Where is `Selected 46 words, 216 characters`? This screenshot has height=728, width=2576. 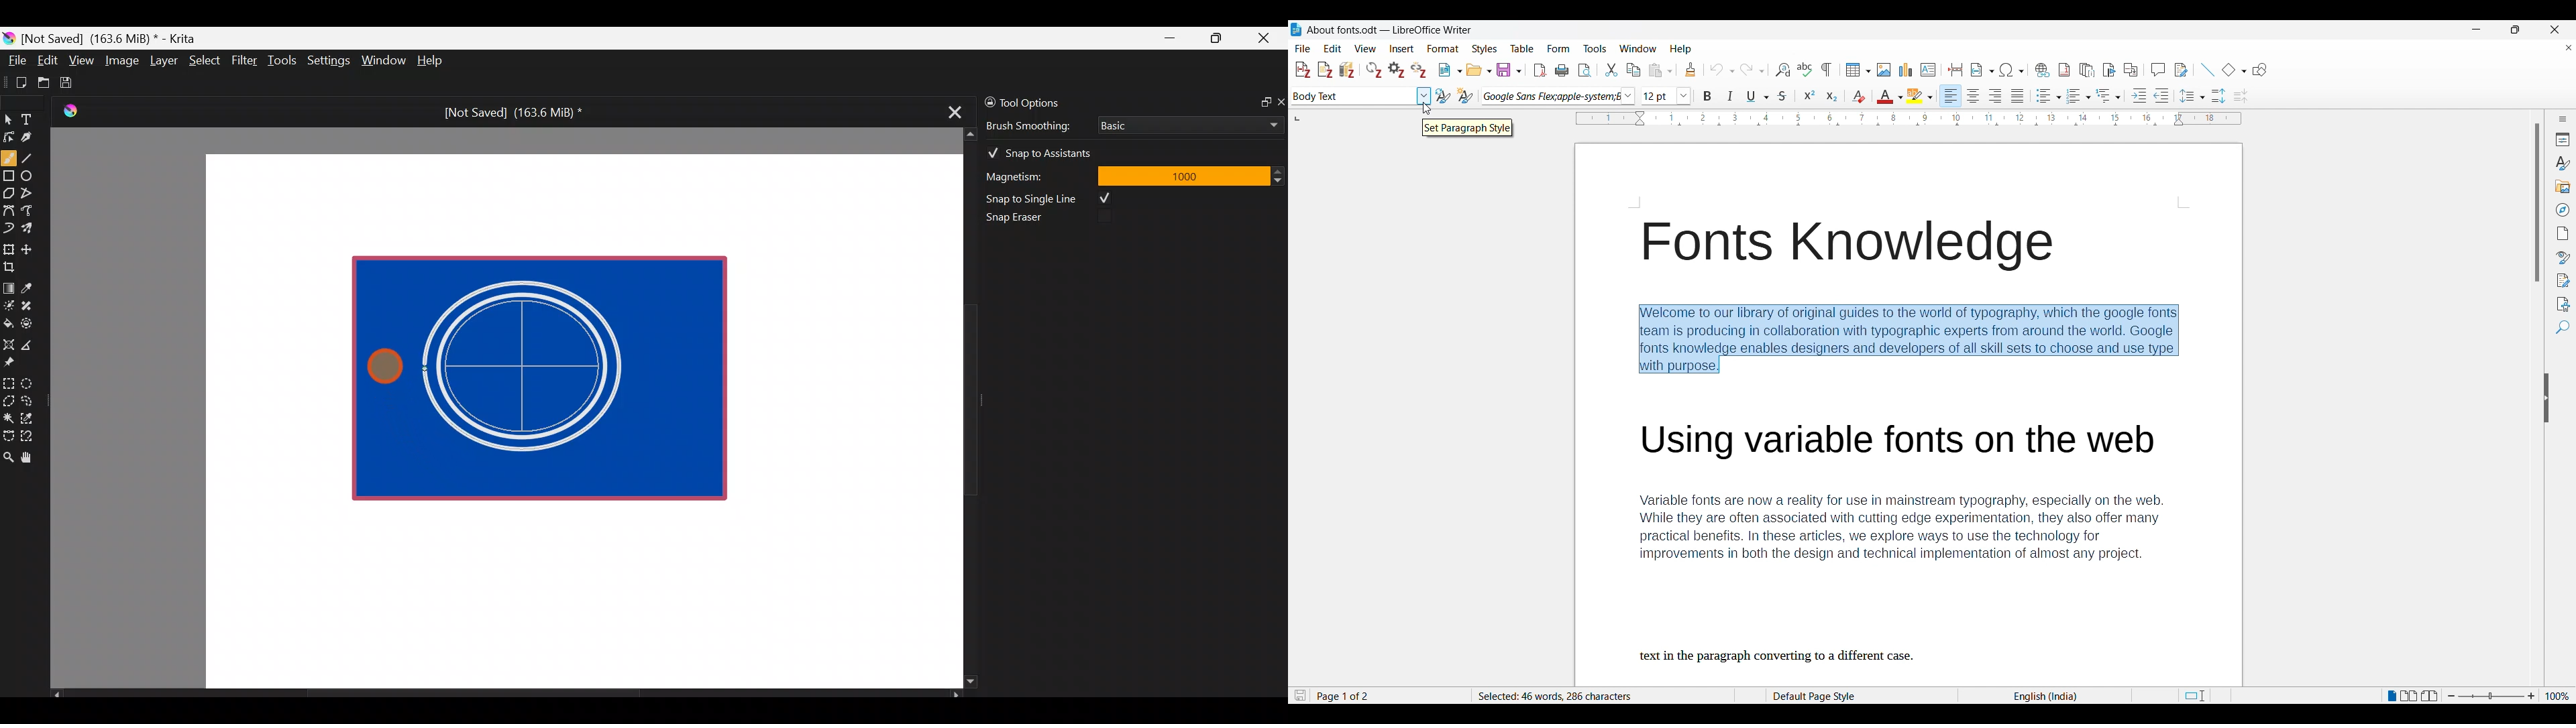
Selected 46 words, 216 characters is located at coordinates (1558, 696).